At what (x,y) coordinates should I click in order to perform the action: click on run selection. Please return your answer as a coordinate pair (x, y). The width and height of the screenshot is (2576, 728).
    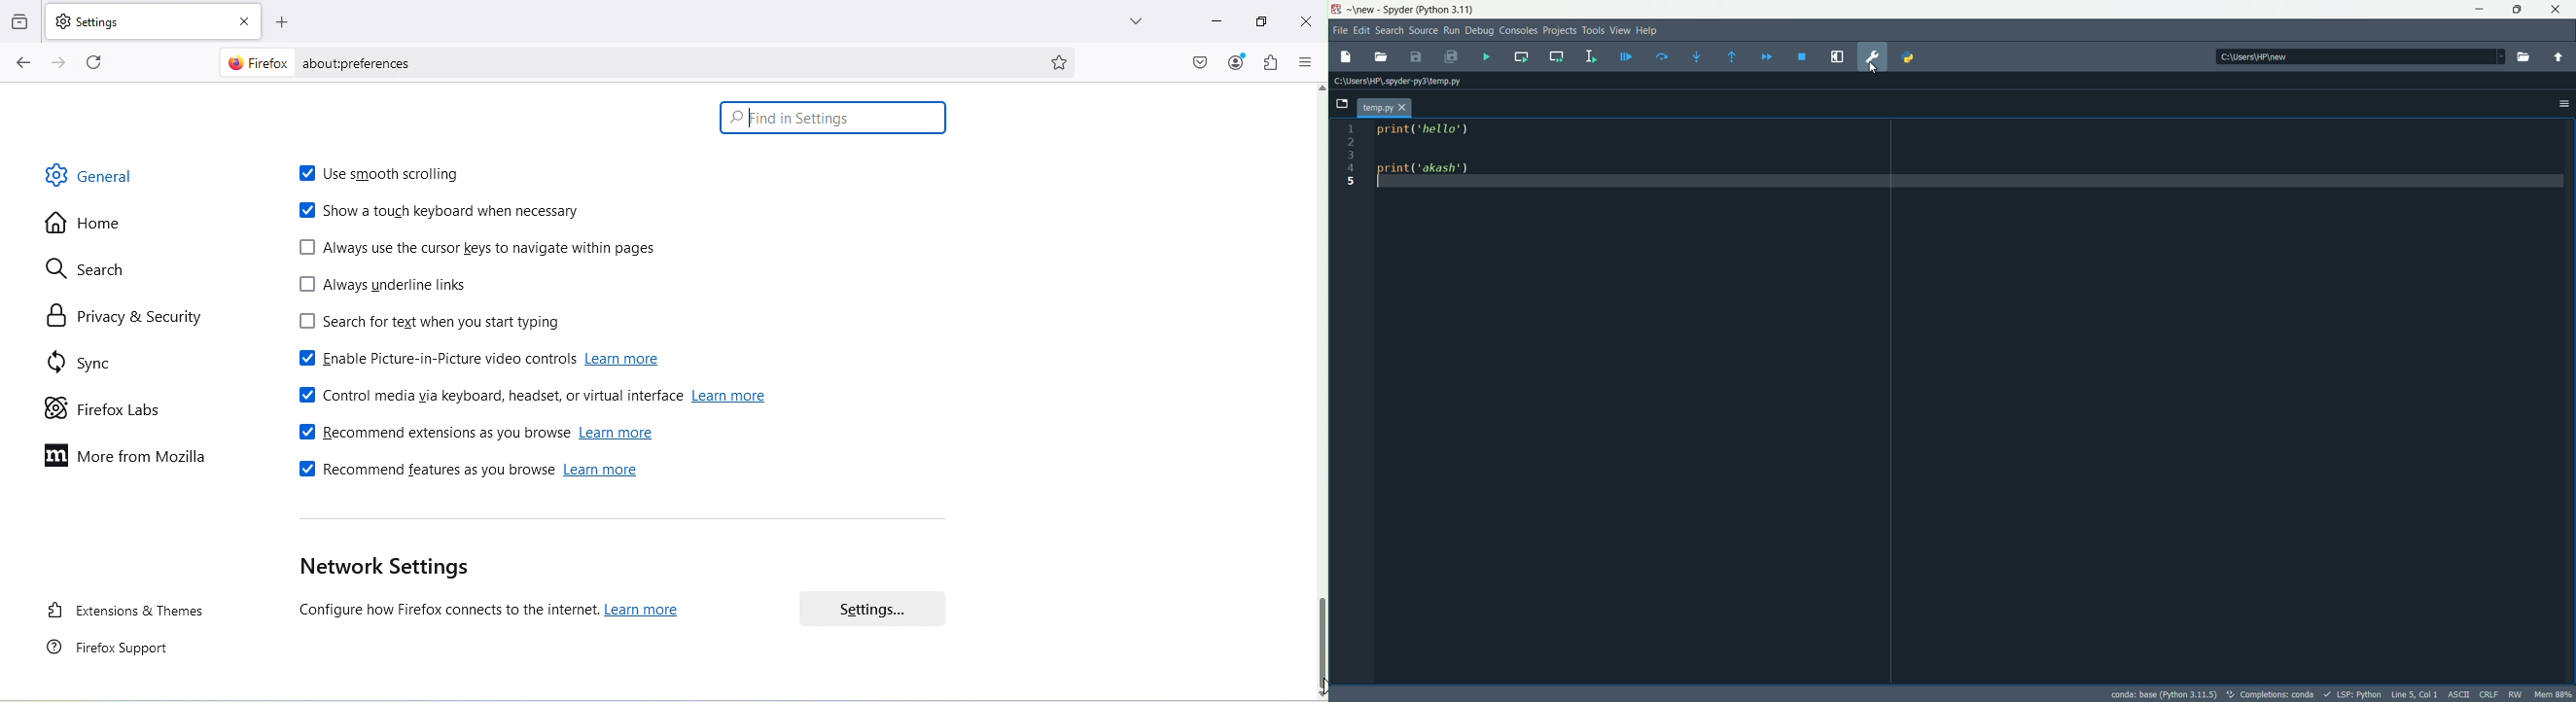
    Looking at the image, I should click on (1592, 55).